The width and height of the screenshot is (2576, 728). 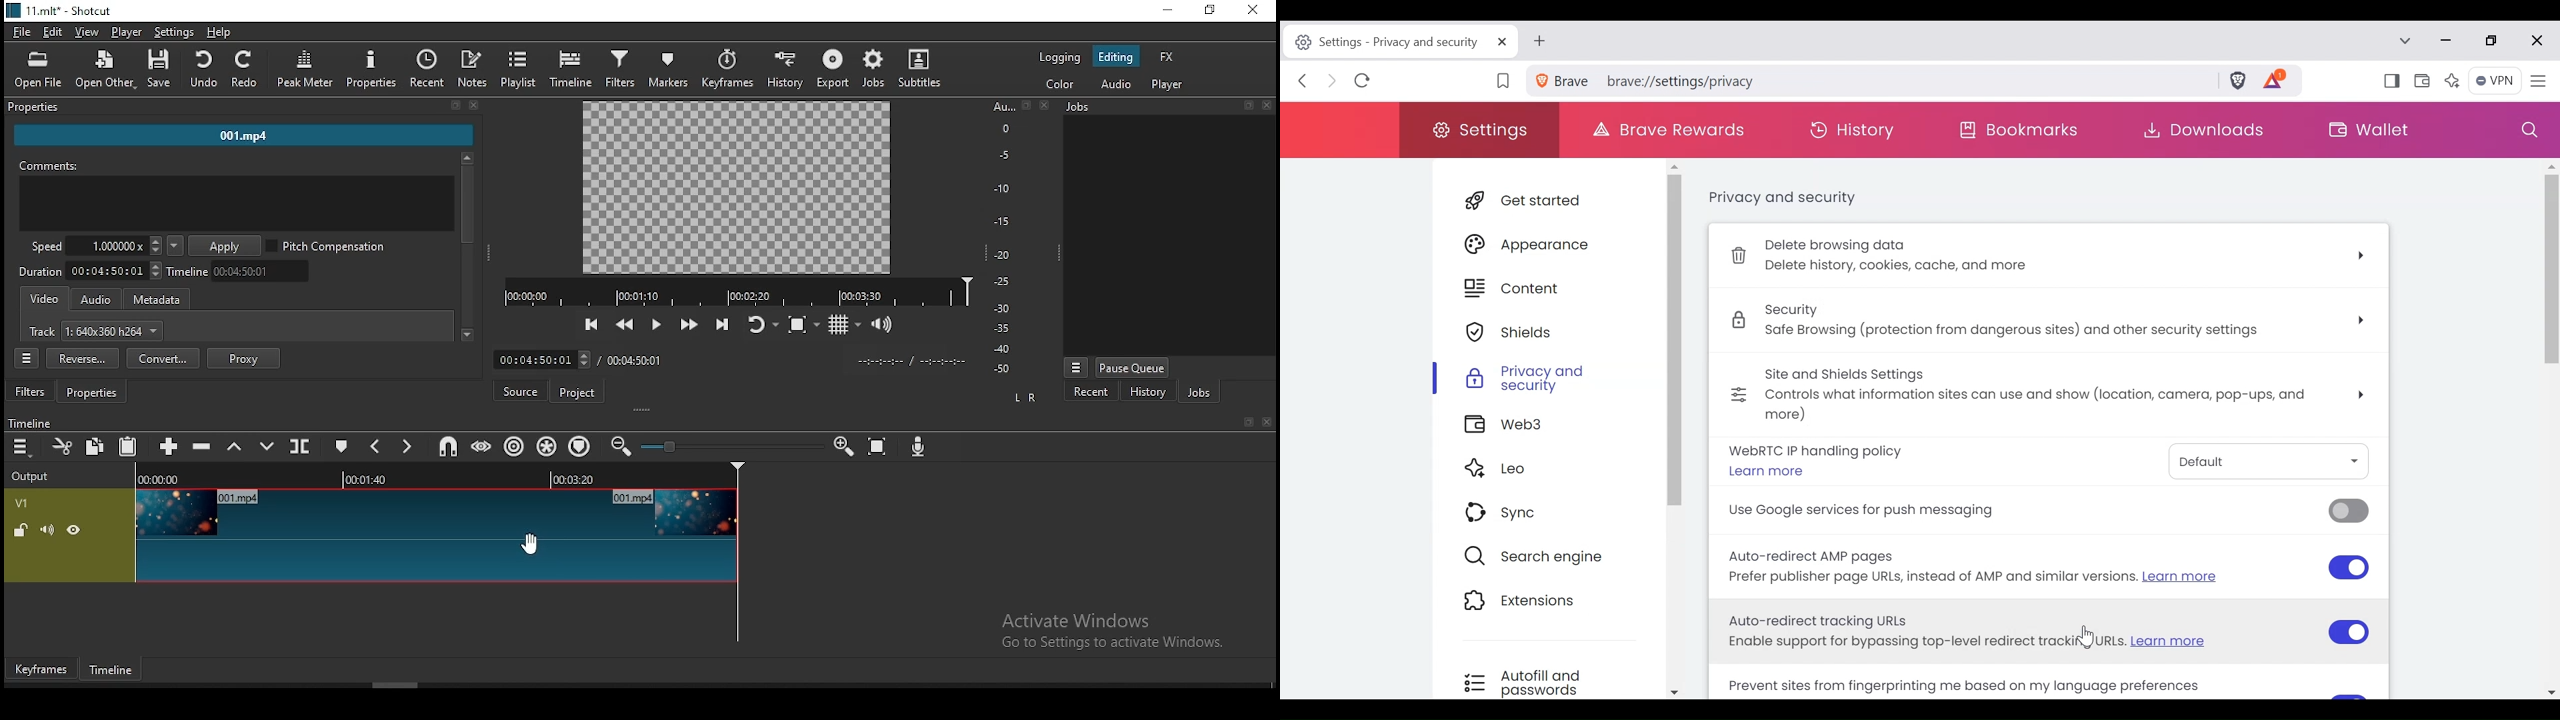 I want to click on properties, so click(x=91, y=393).